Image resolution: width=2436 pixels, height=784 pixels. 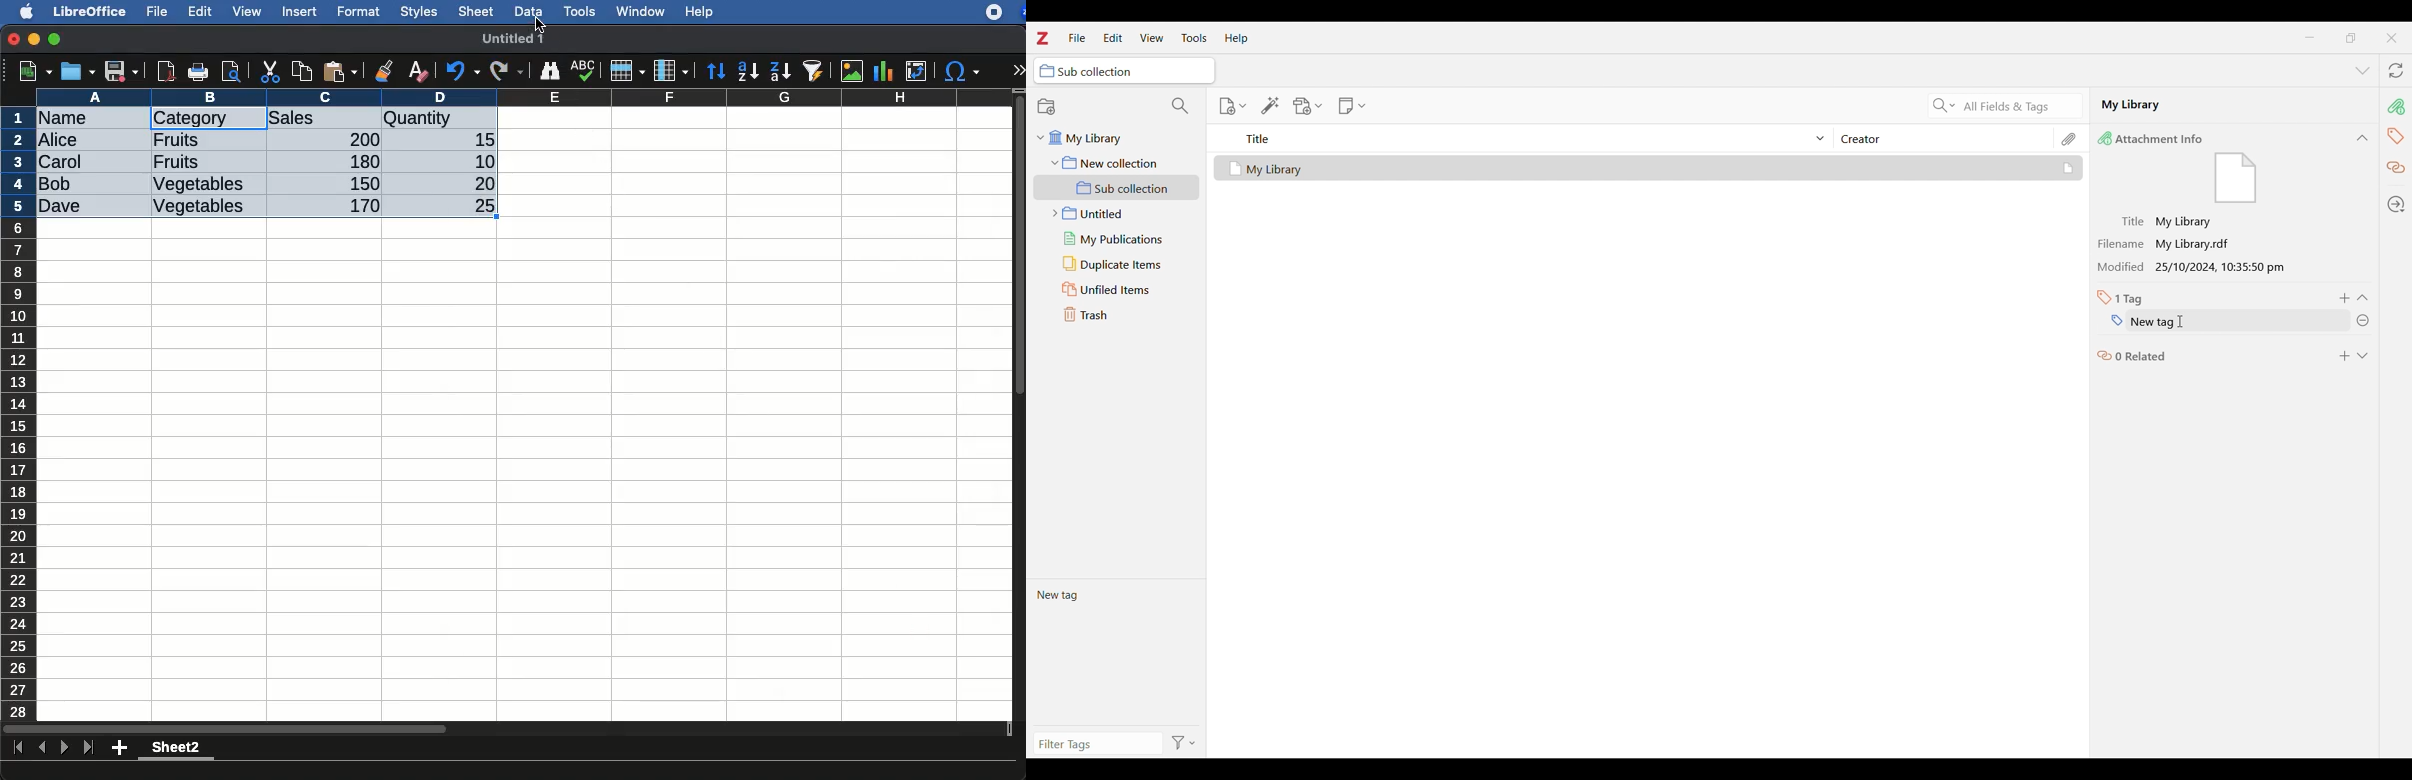 What do you see at coordinates (700, 13) in the screenshot?
I see `help` at bounding box center [700, 13].